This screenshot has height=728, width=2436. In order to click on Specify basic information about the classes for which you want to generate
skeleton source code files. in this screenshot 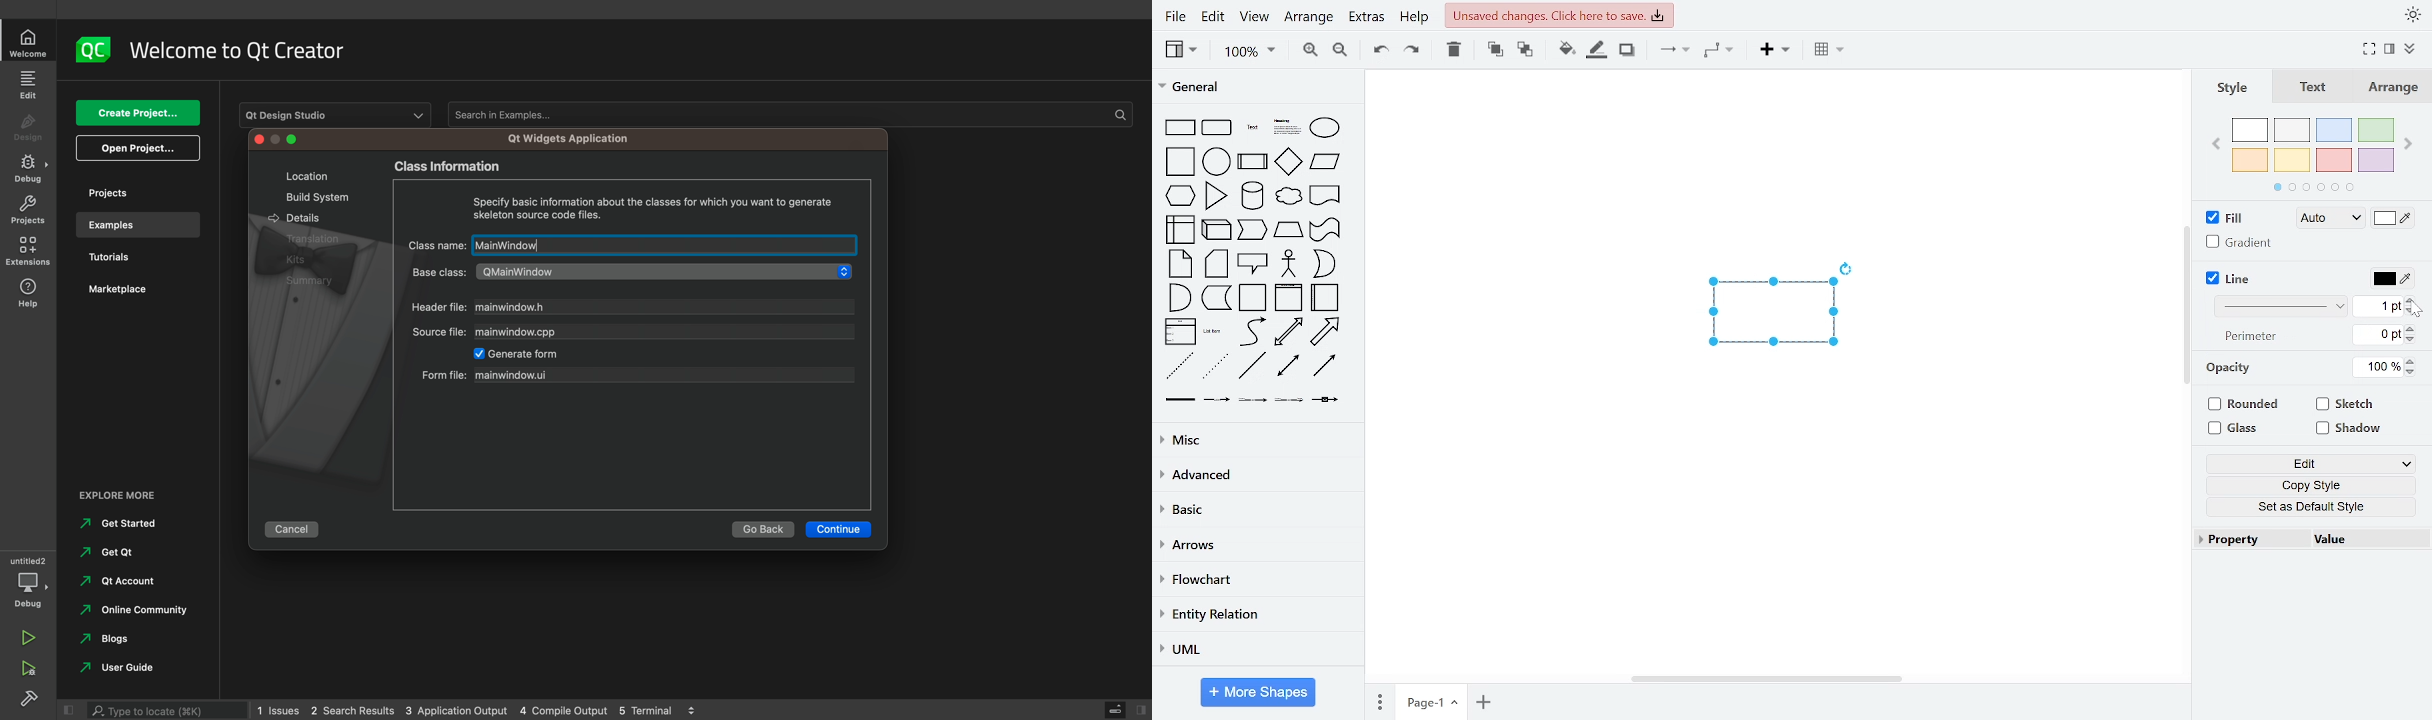, I will do `click(652, 207)`.